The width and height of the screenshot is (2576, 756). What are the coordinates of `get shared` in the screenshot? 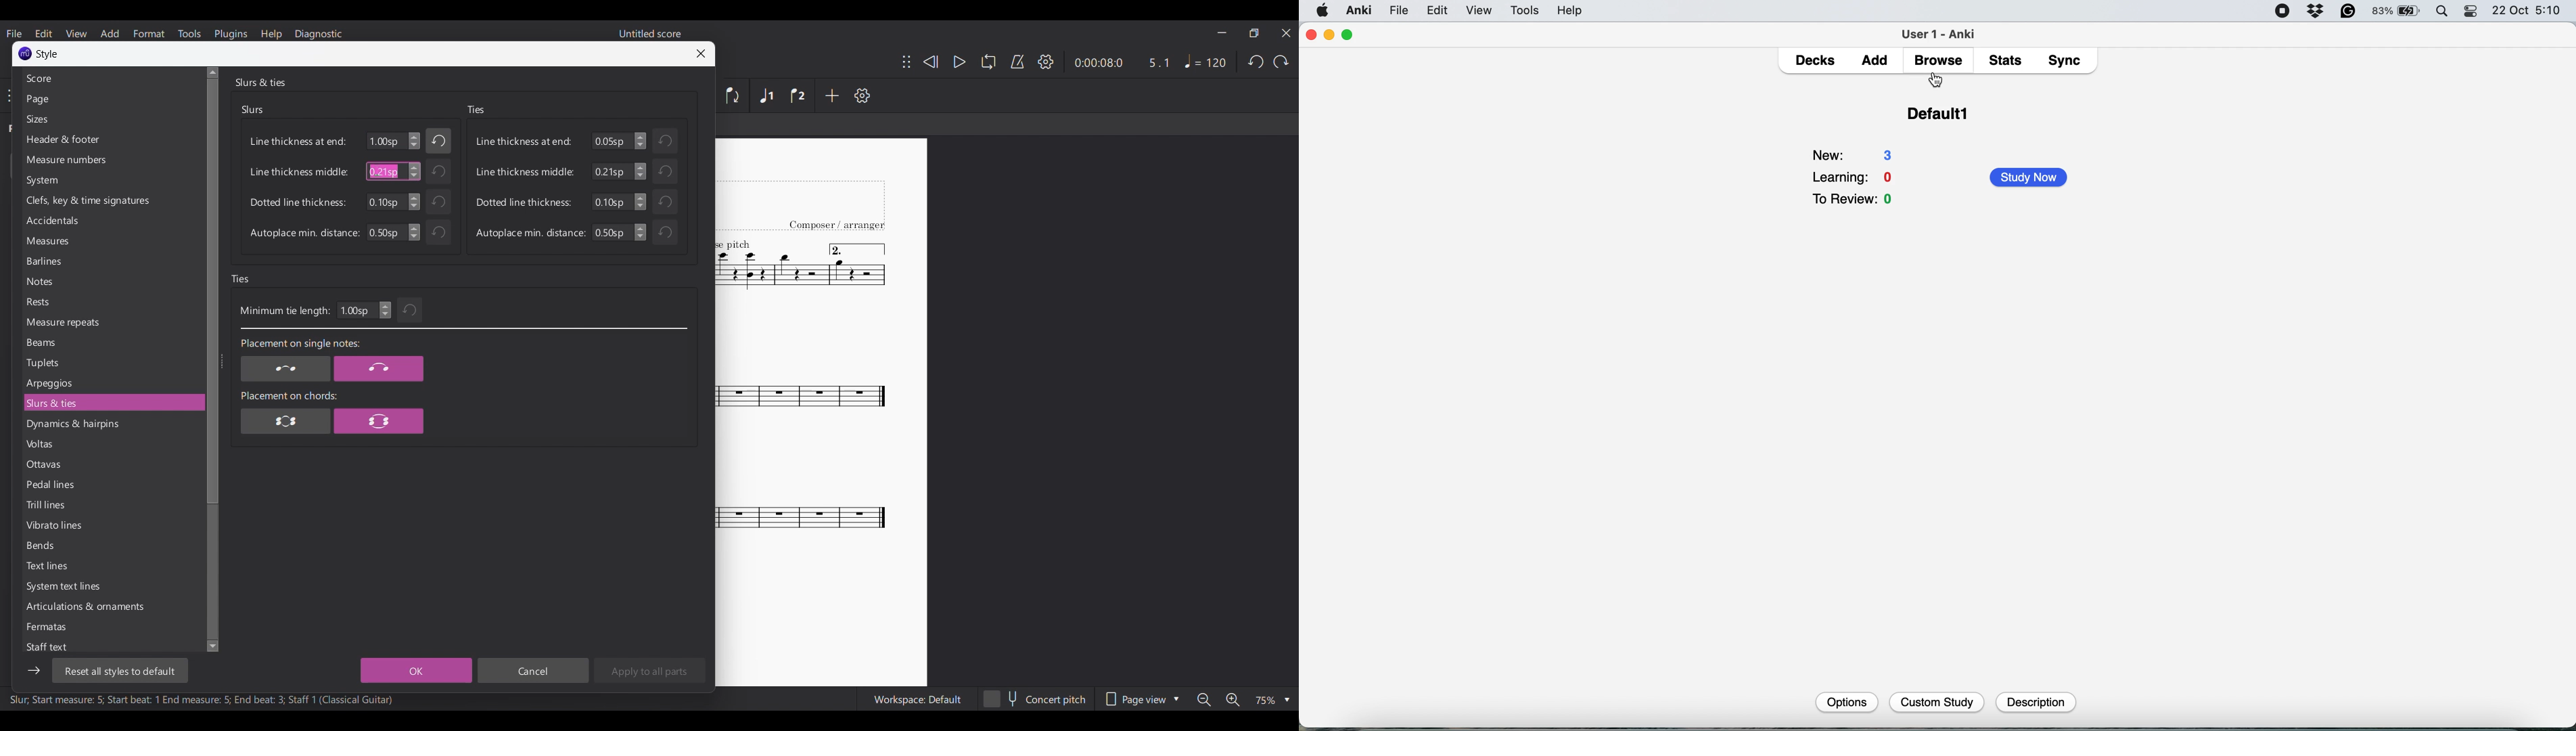 It's located at (1855, 701).